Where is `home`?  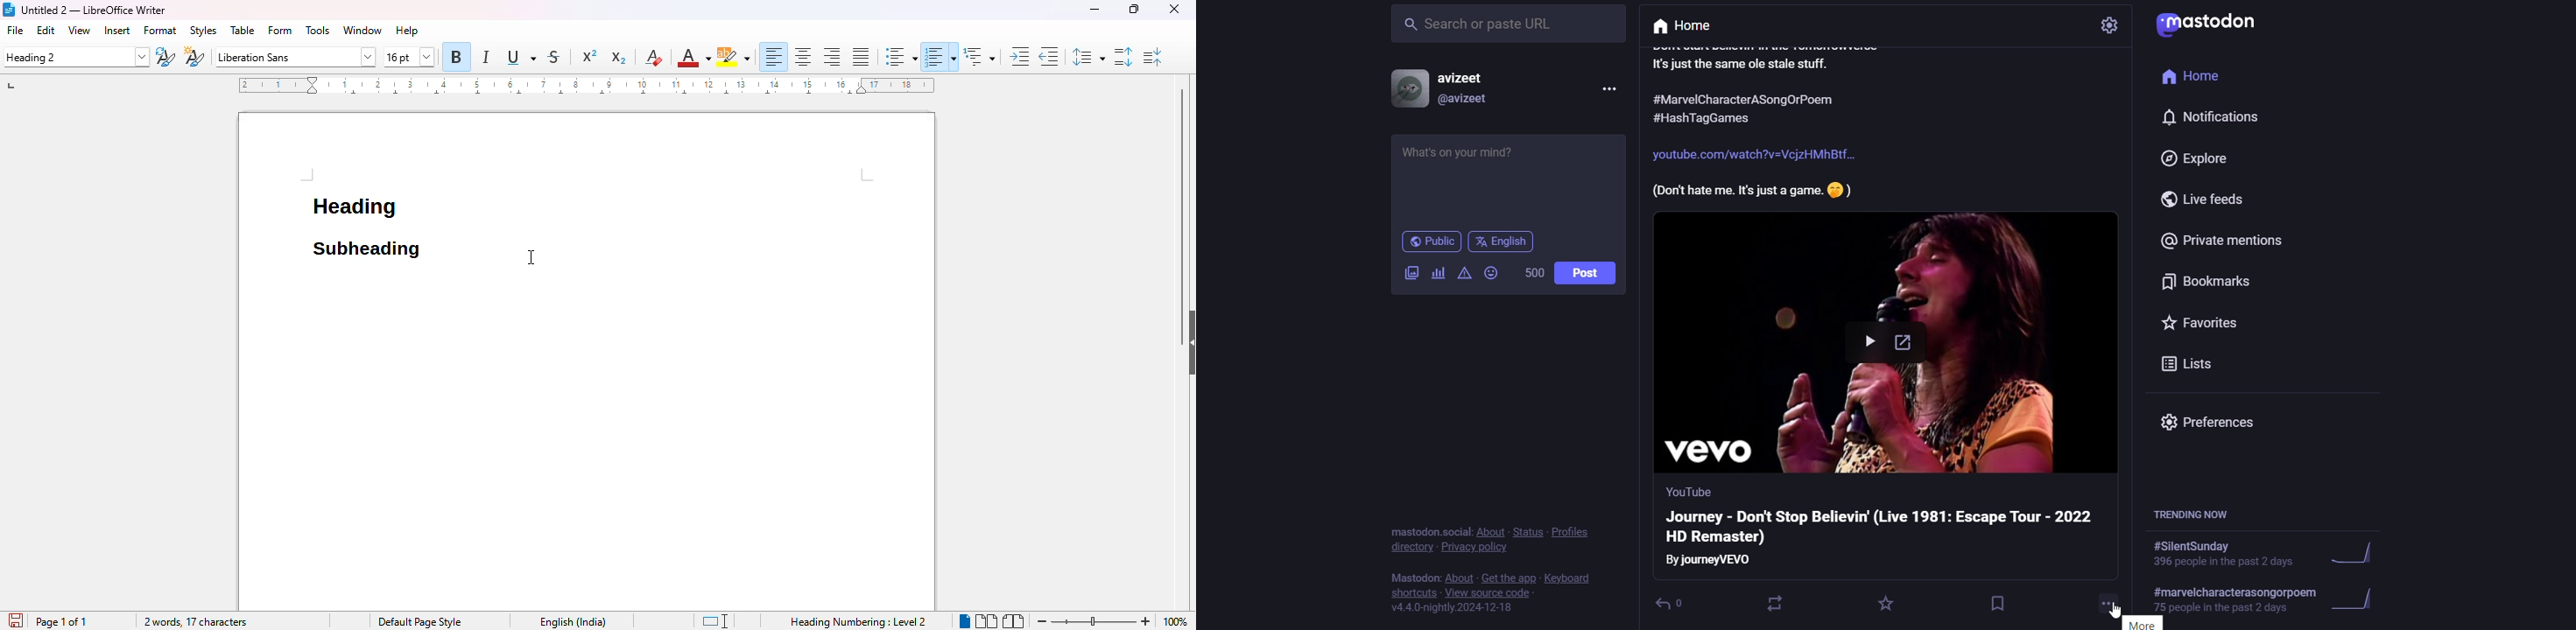
home is located at coordinates (2202, 78).